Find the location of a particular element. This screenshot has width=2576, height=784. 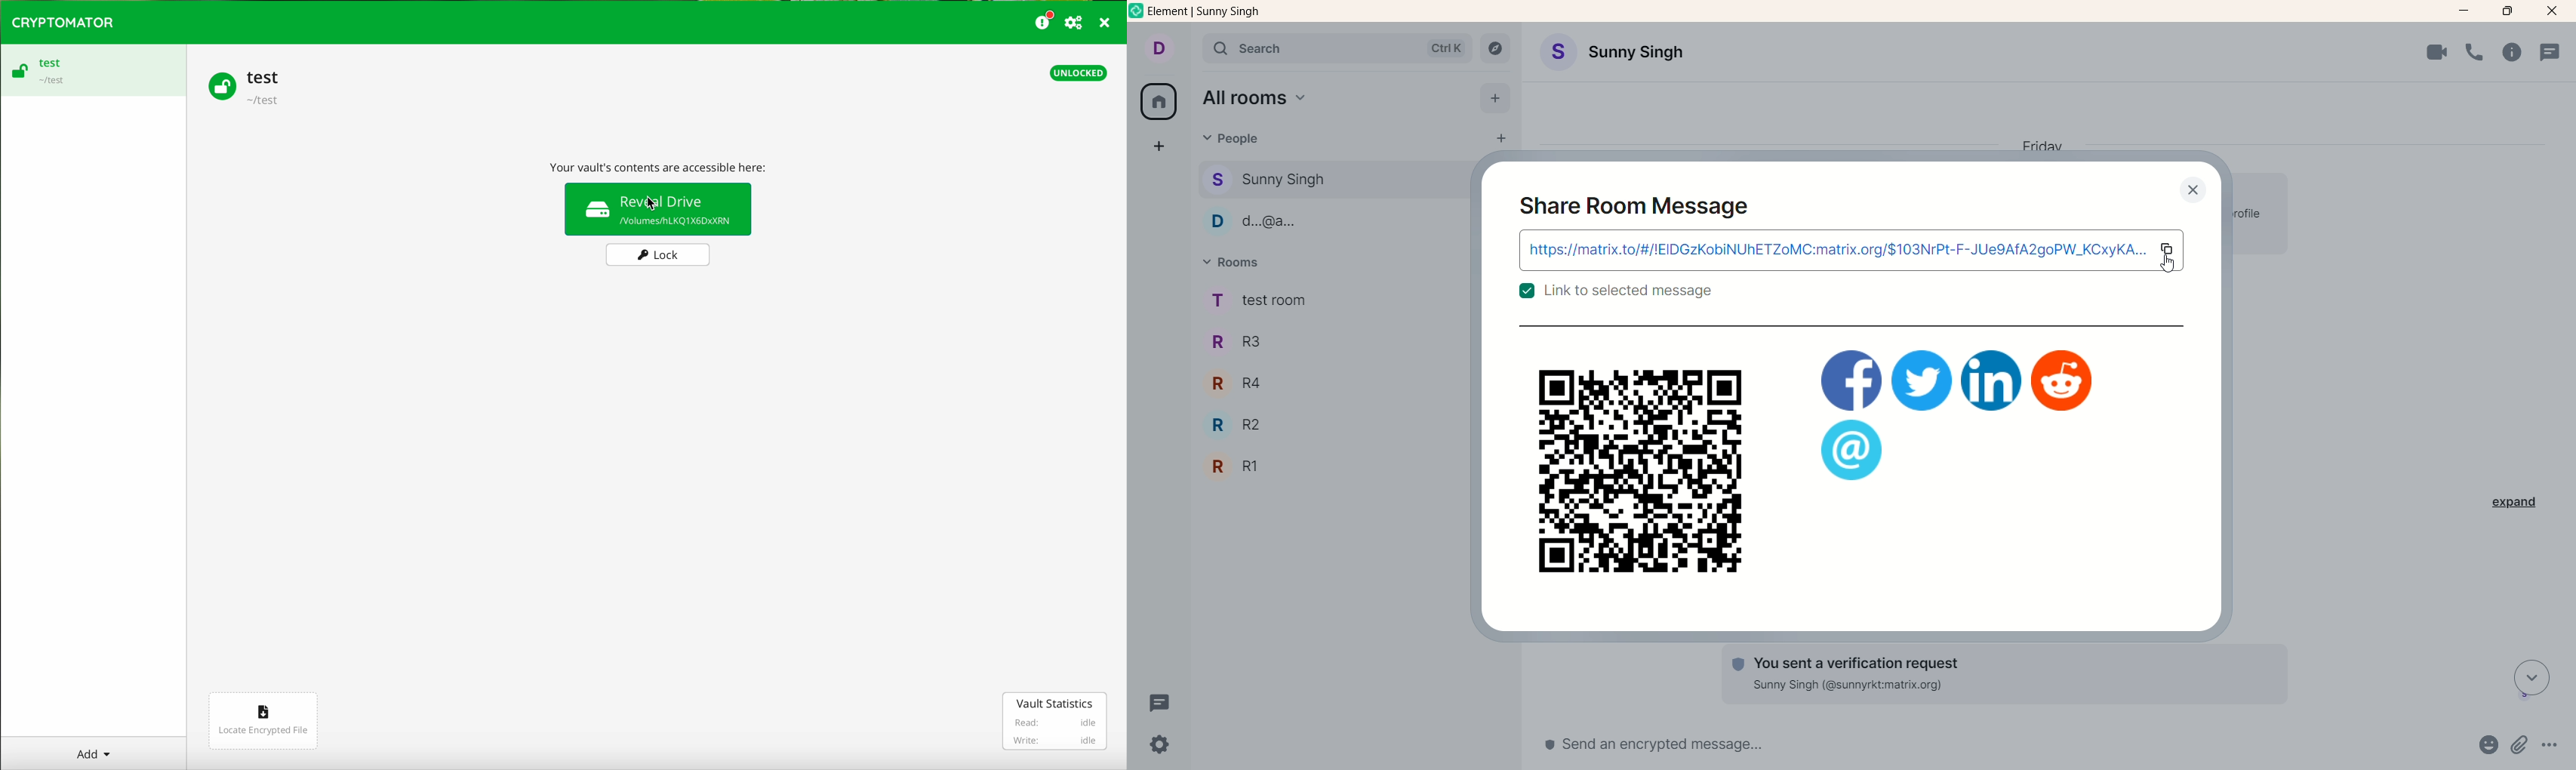

maximize is located at coordinates (2505, 11).